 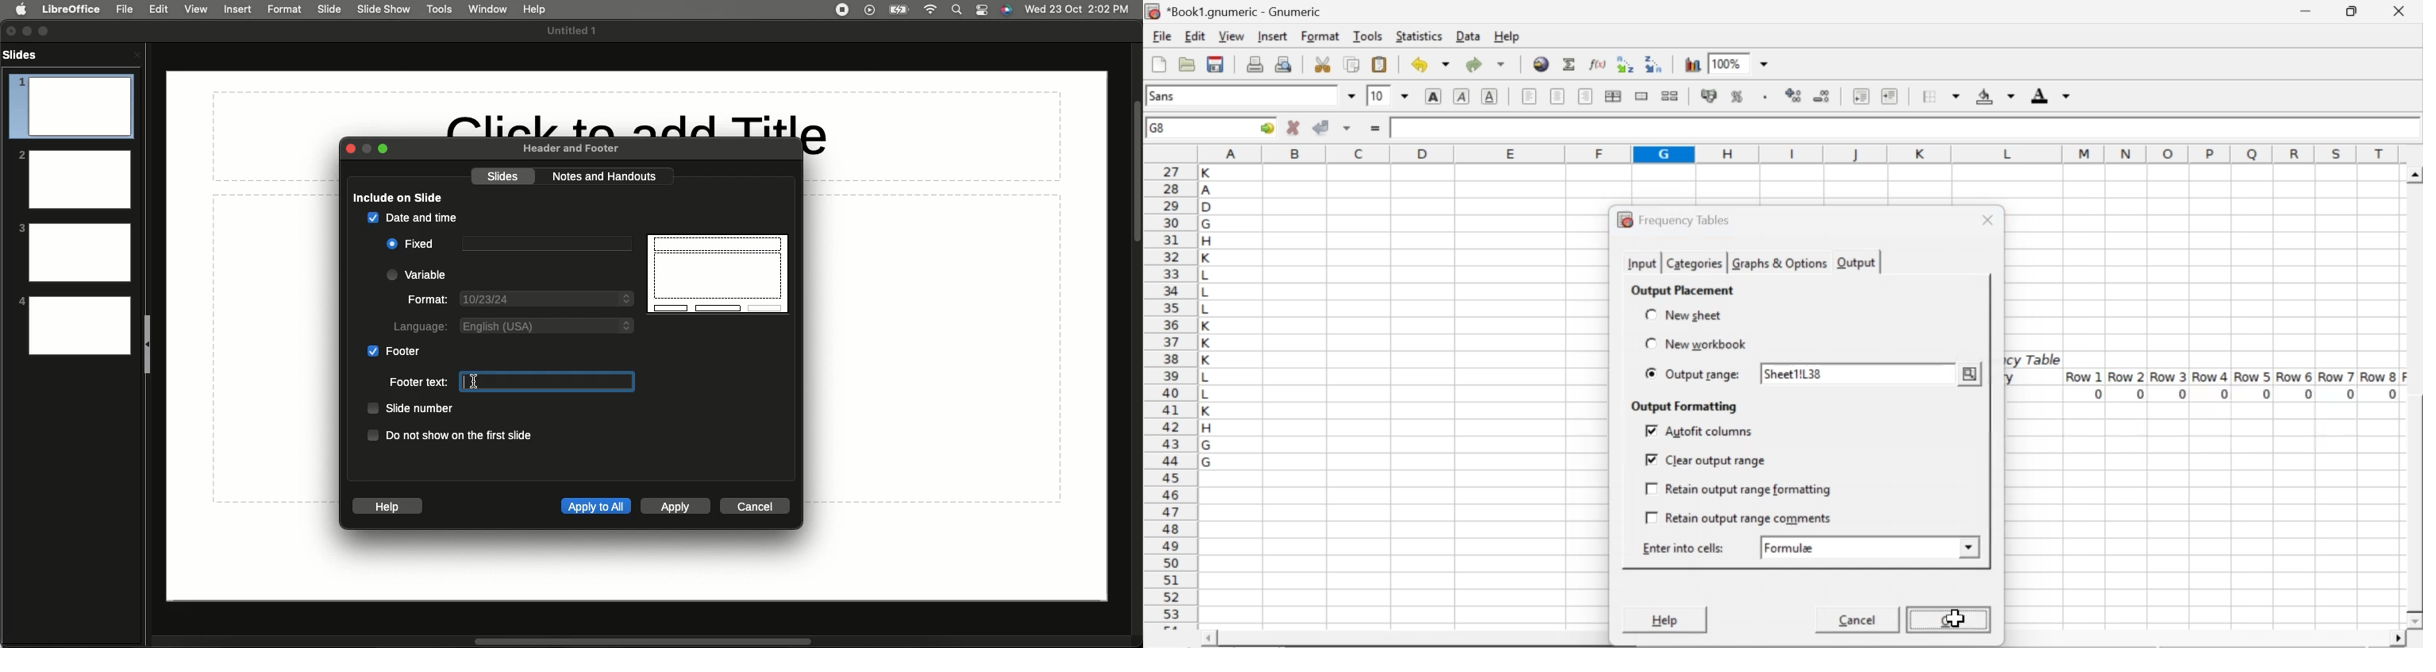 I want to click on Insert, so click(x=238, y=10).